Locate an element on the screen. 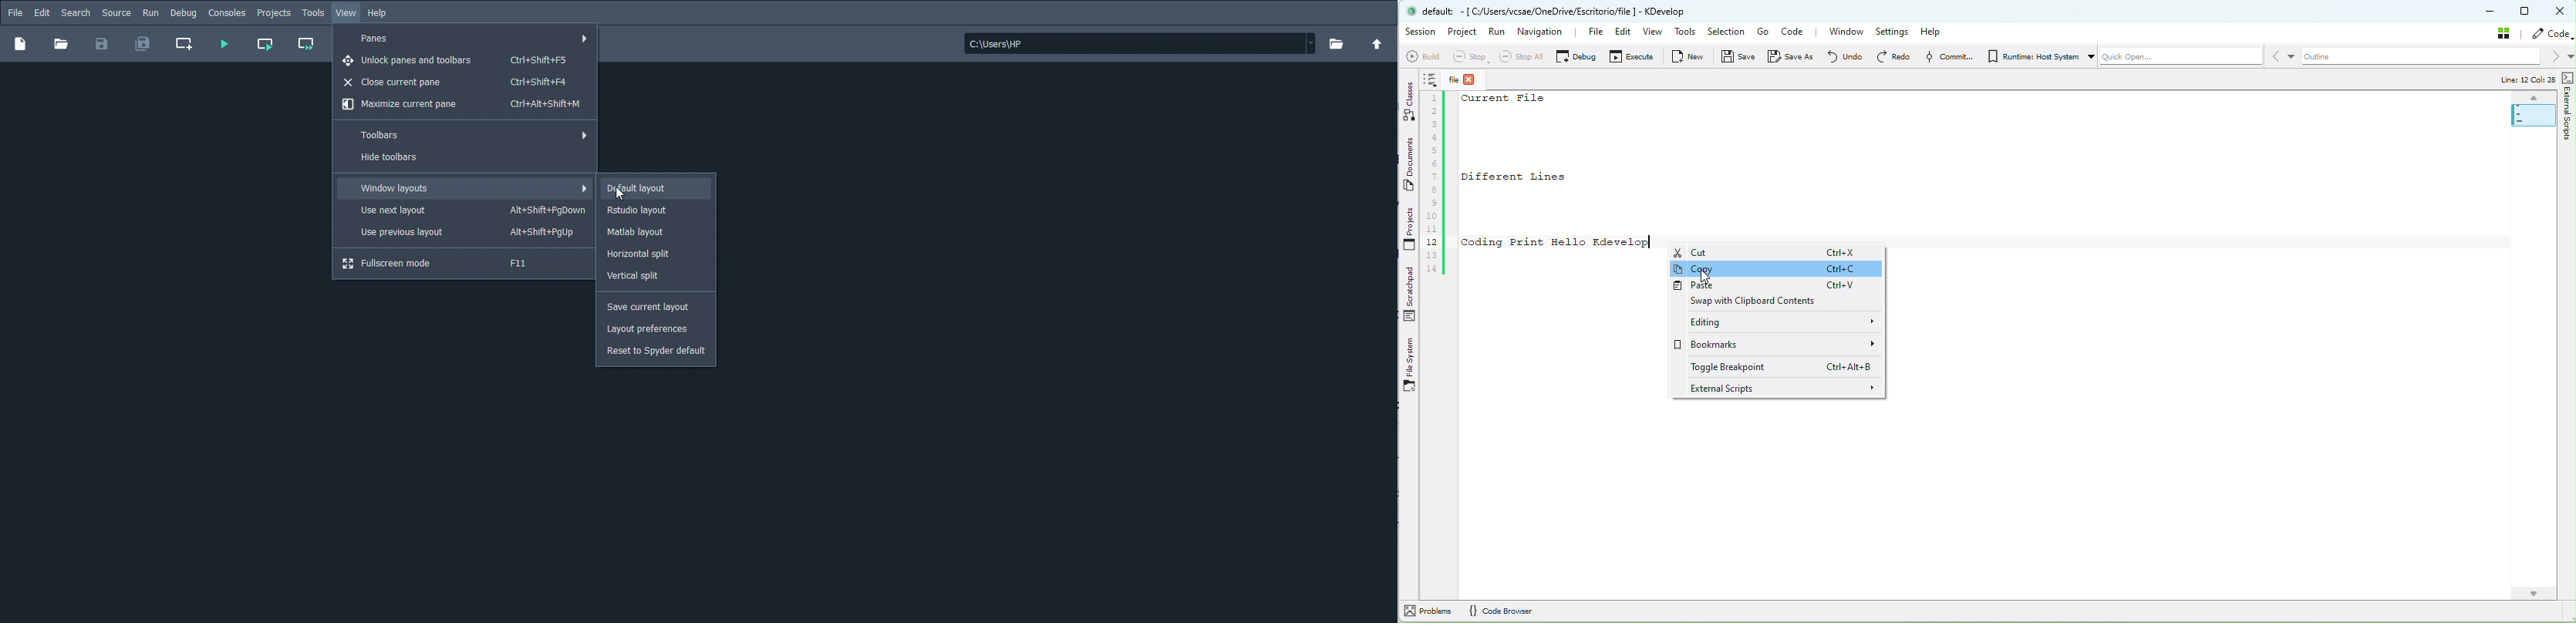  Fullscreen mode is located at coordinates (443, 264).